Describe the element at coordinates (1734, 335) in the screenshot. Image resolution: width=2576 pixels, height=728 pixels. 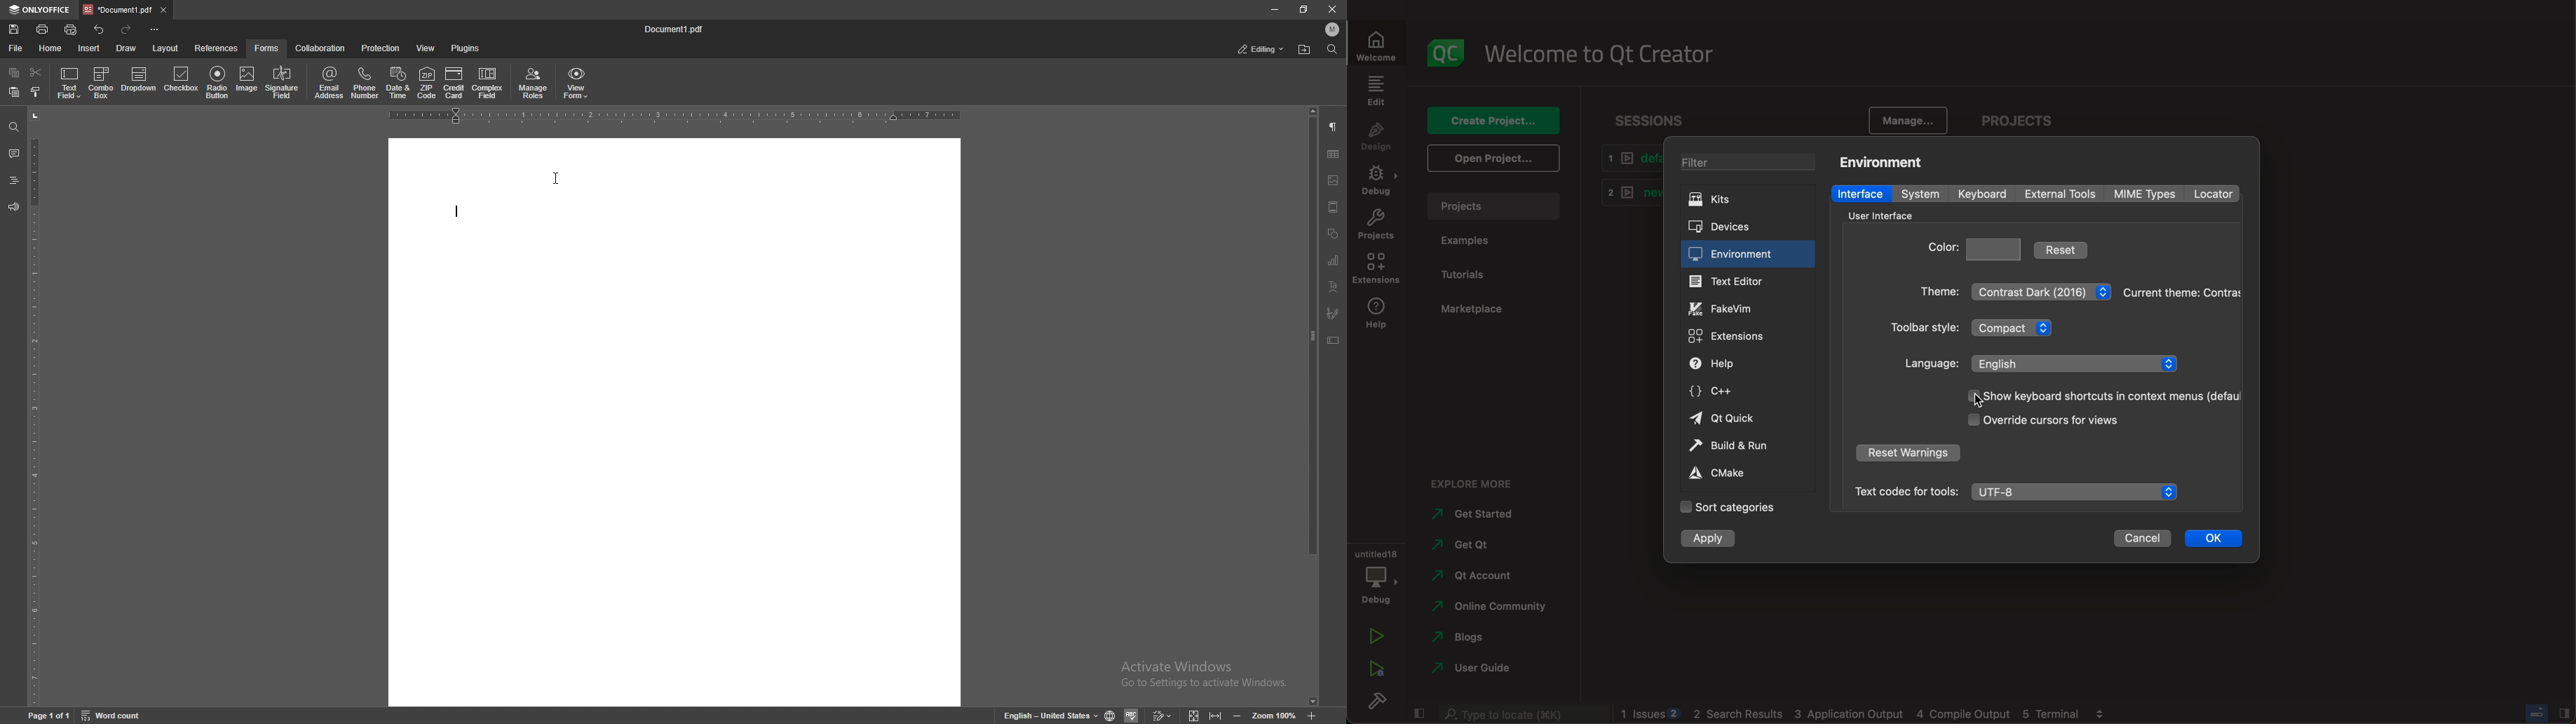
I see `extensions` at that location.